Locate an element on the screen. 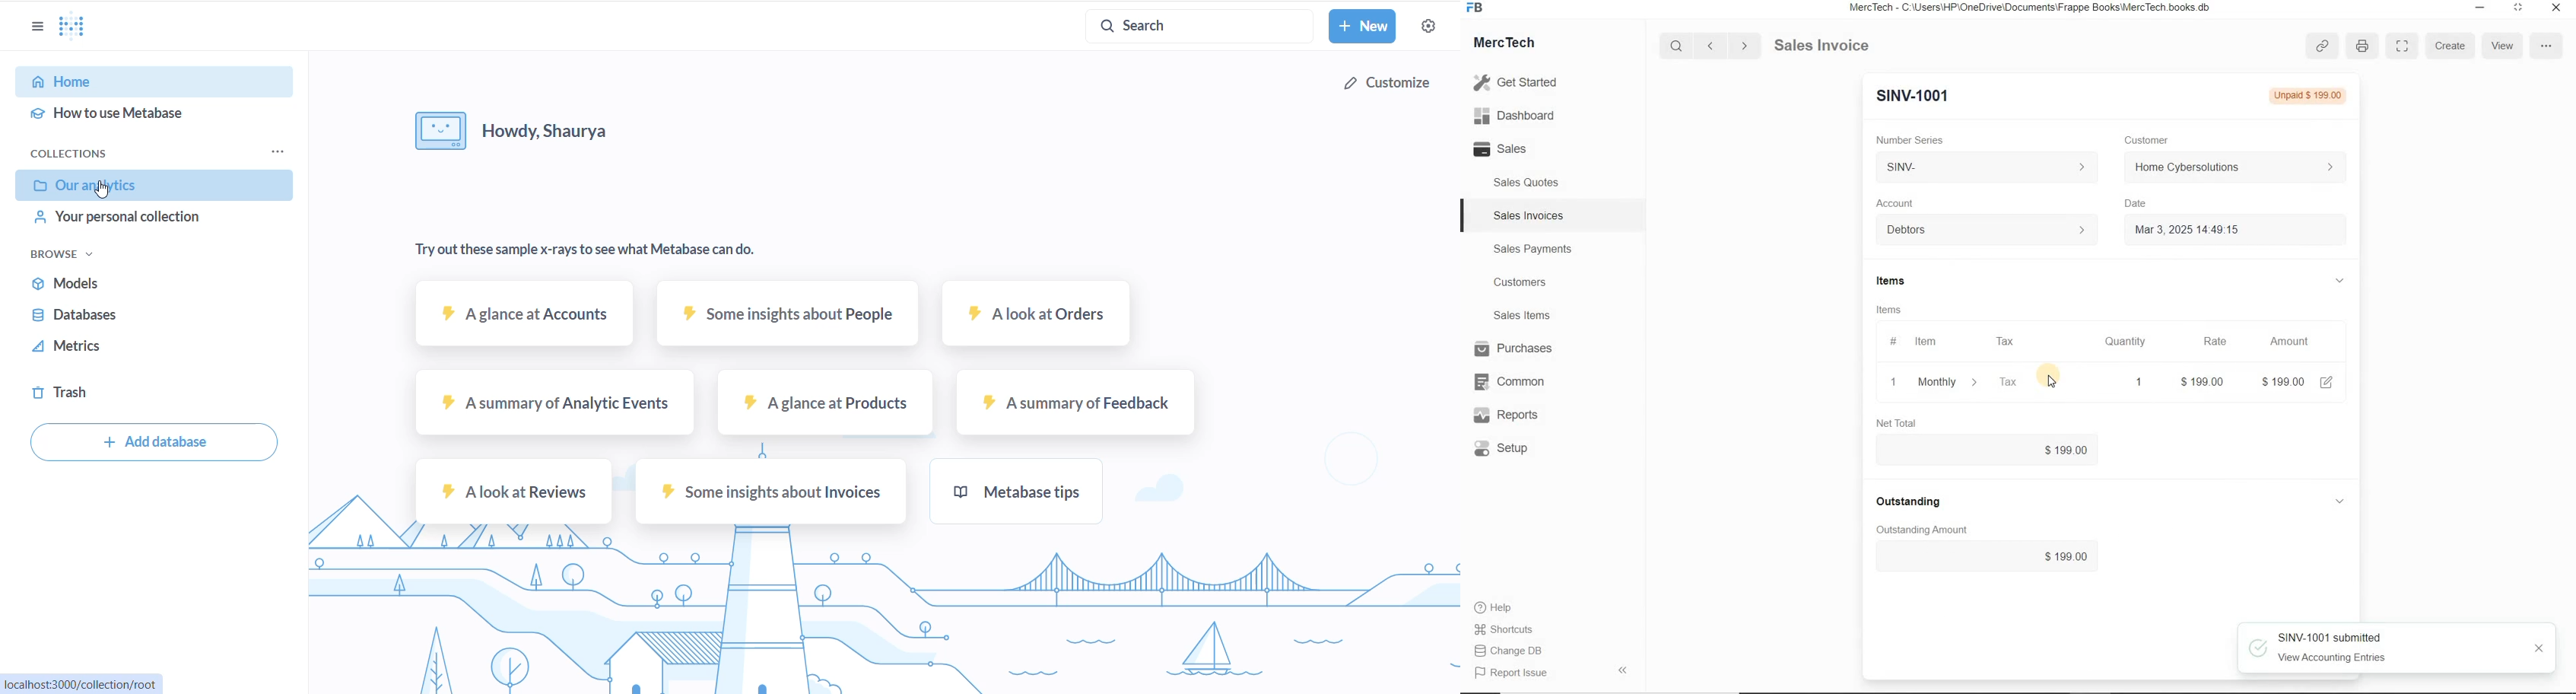  Outstanding is located at coordinates (1909, 502).